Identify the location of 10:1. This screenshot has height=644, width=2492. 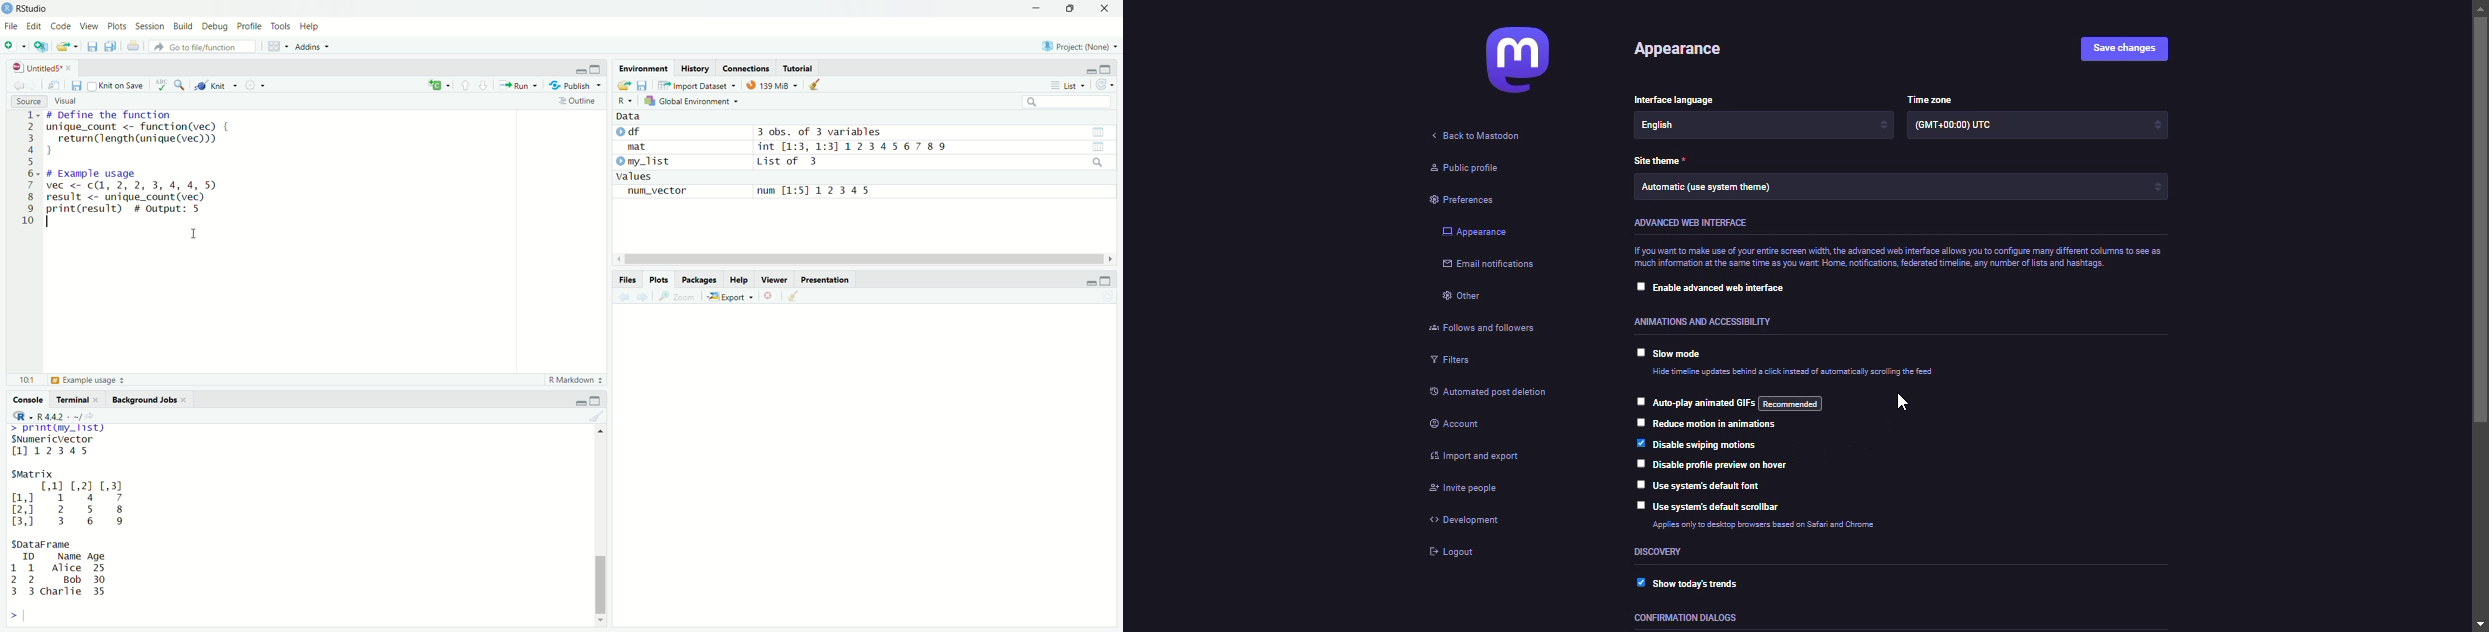
(26, 380).